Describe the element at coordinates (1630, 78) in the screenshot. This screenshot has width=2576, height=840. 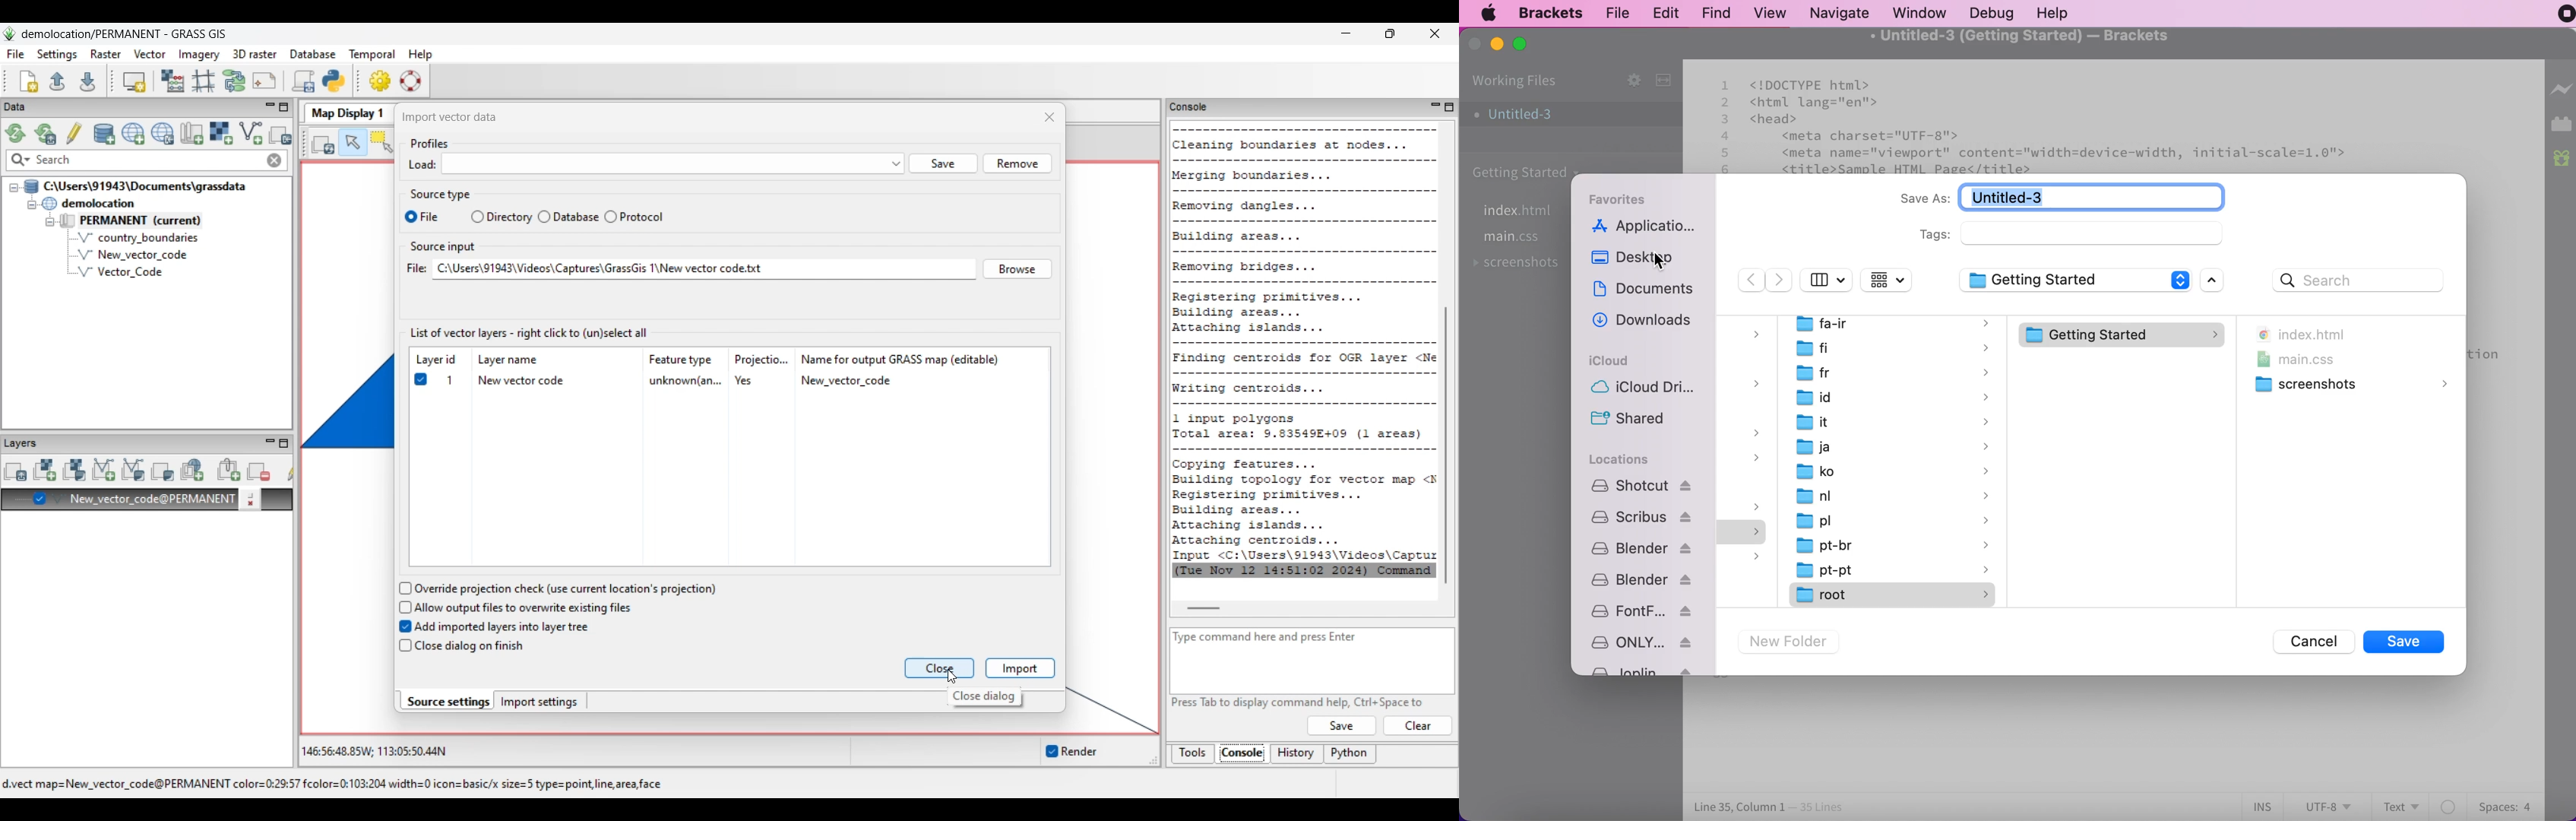
I see `configure working set` at that location.